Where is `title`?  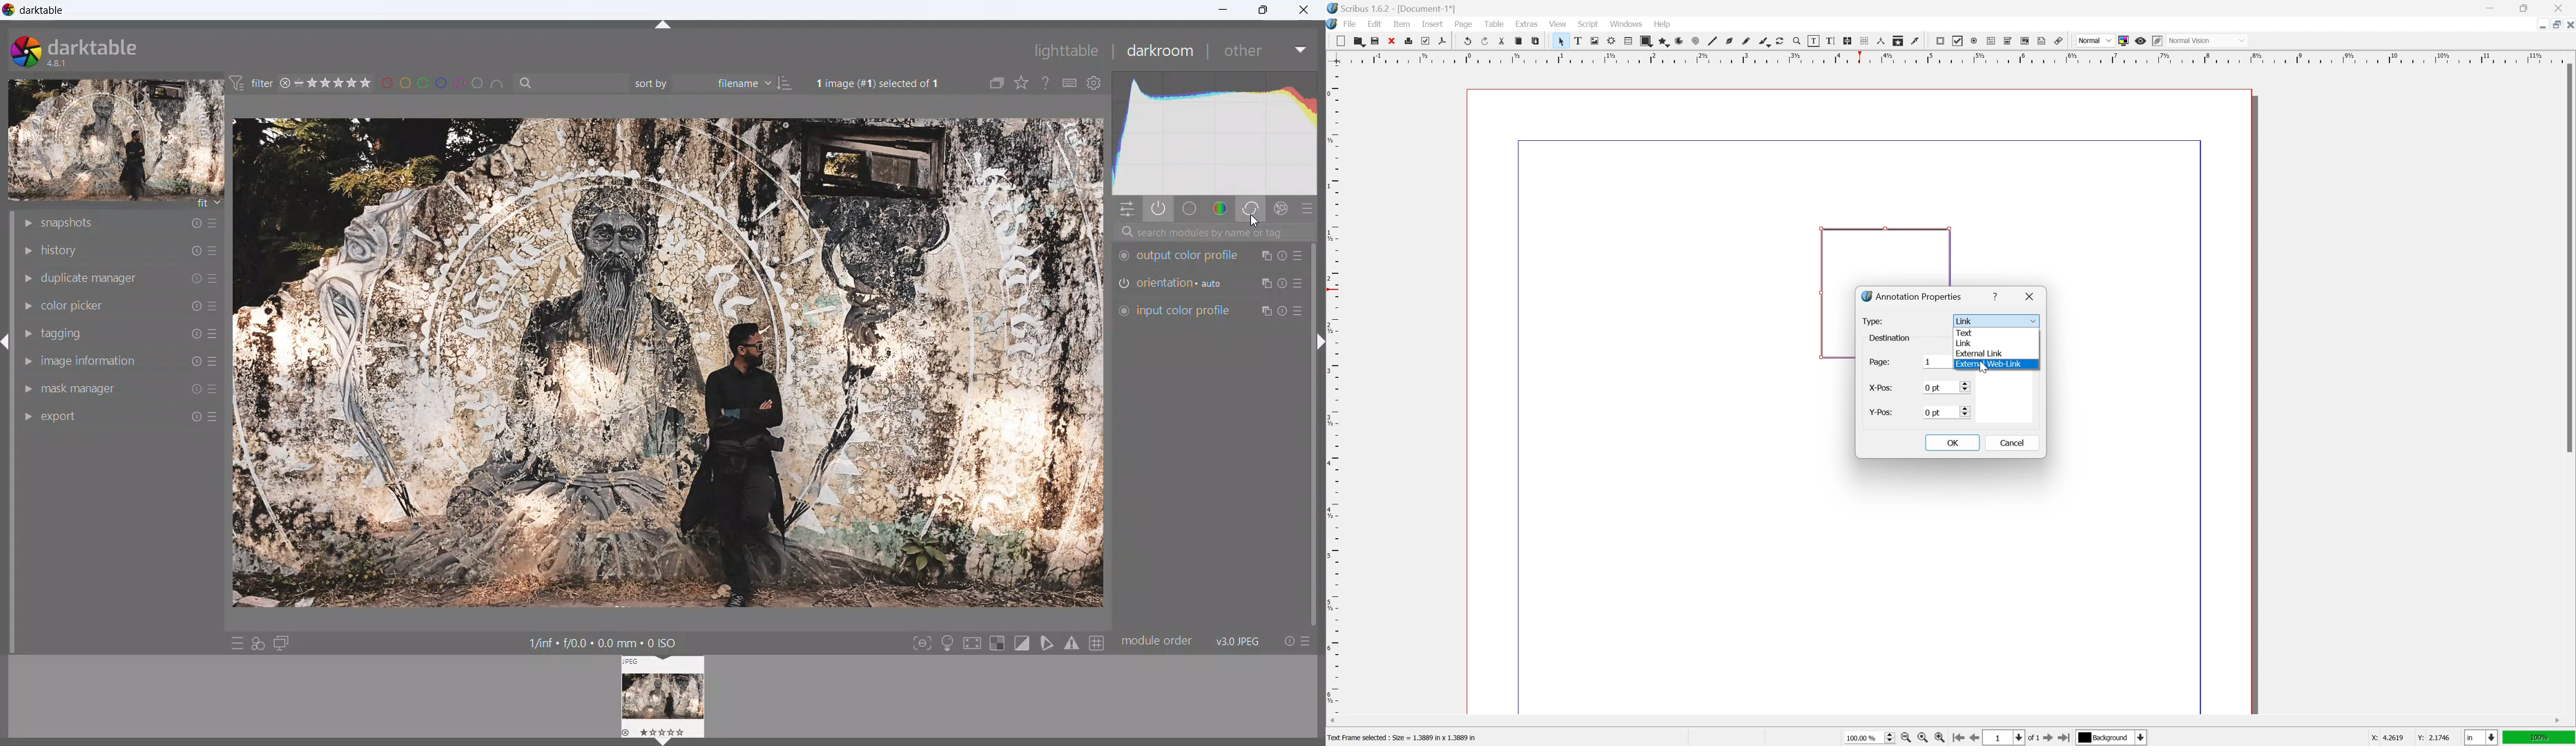 title is located at coordinates (41, 10).